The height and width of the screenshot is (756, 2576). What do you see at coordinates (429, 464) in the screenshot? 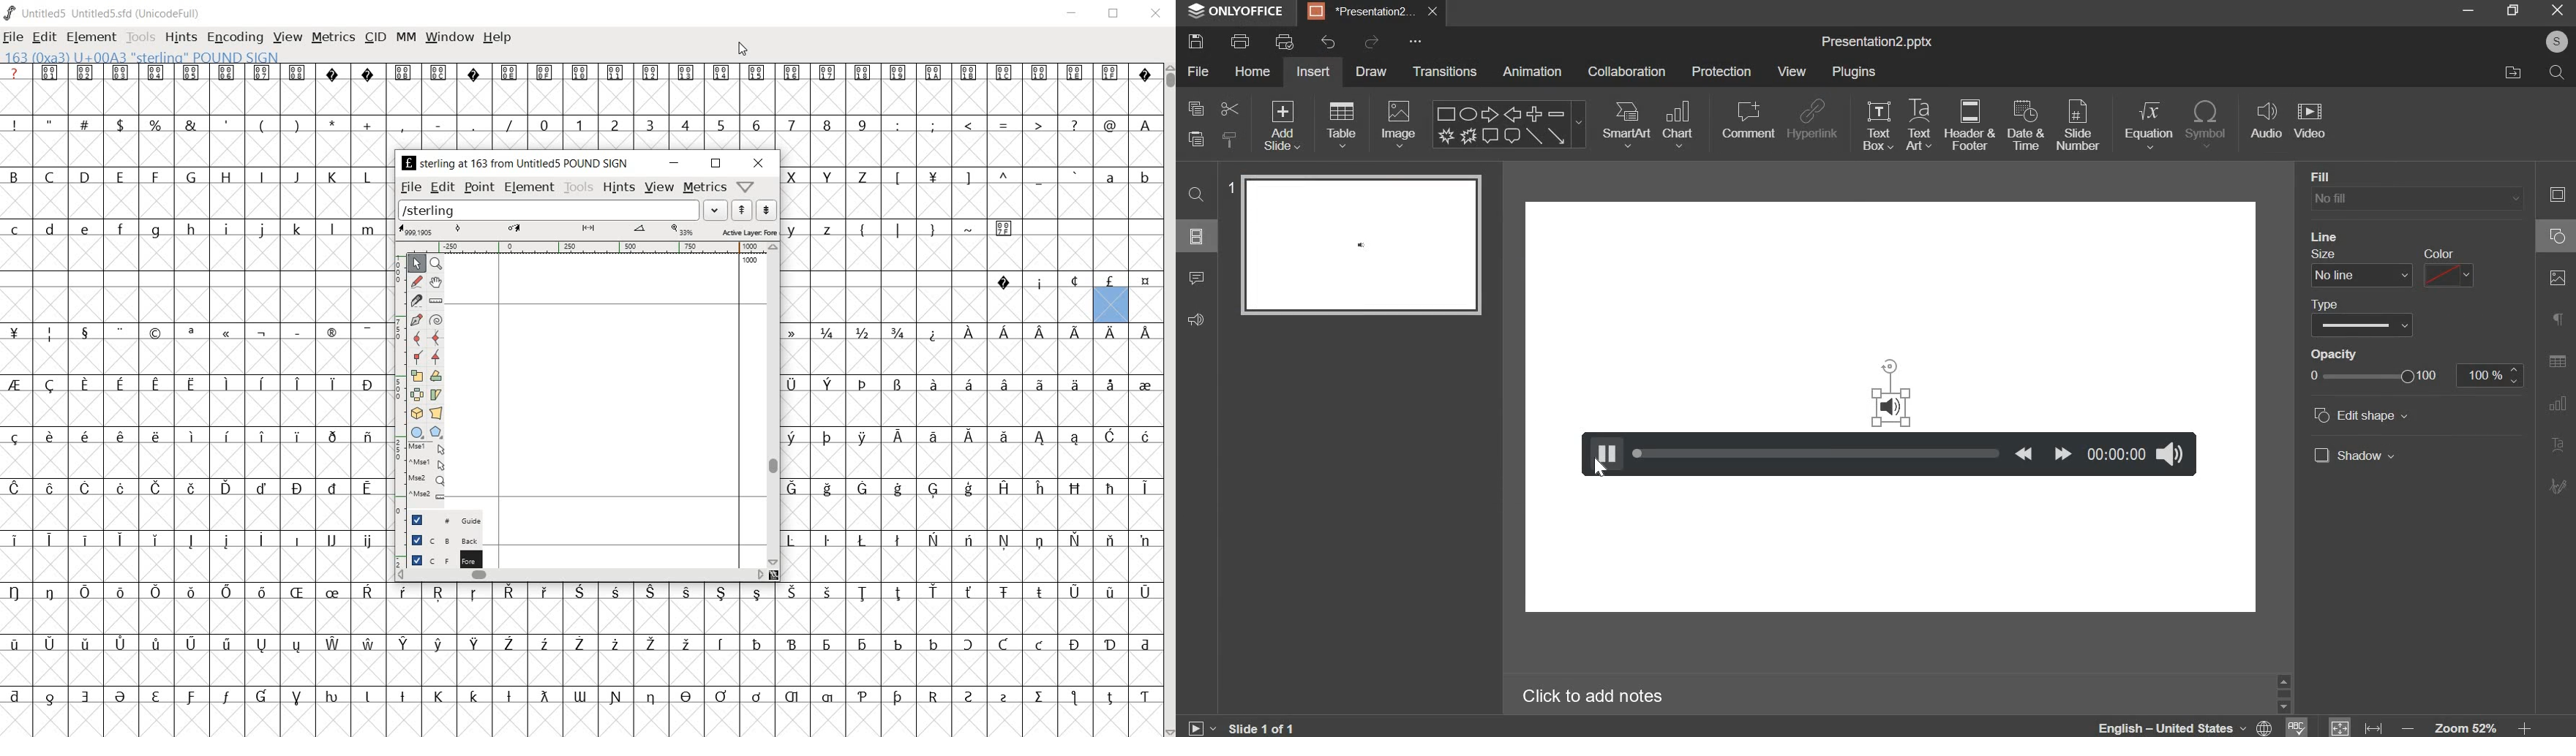
I see `Mouse left button + Ctrl` at bounding box center [429, 464].